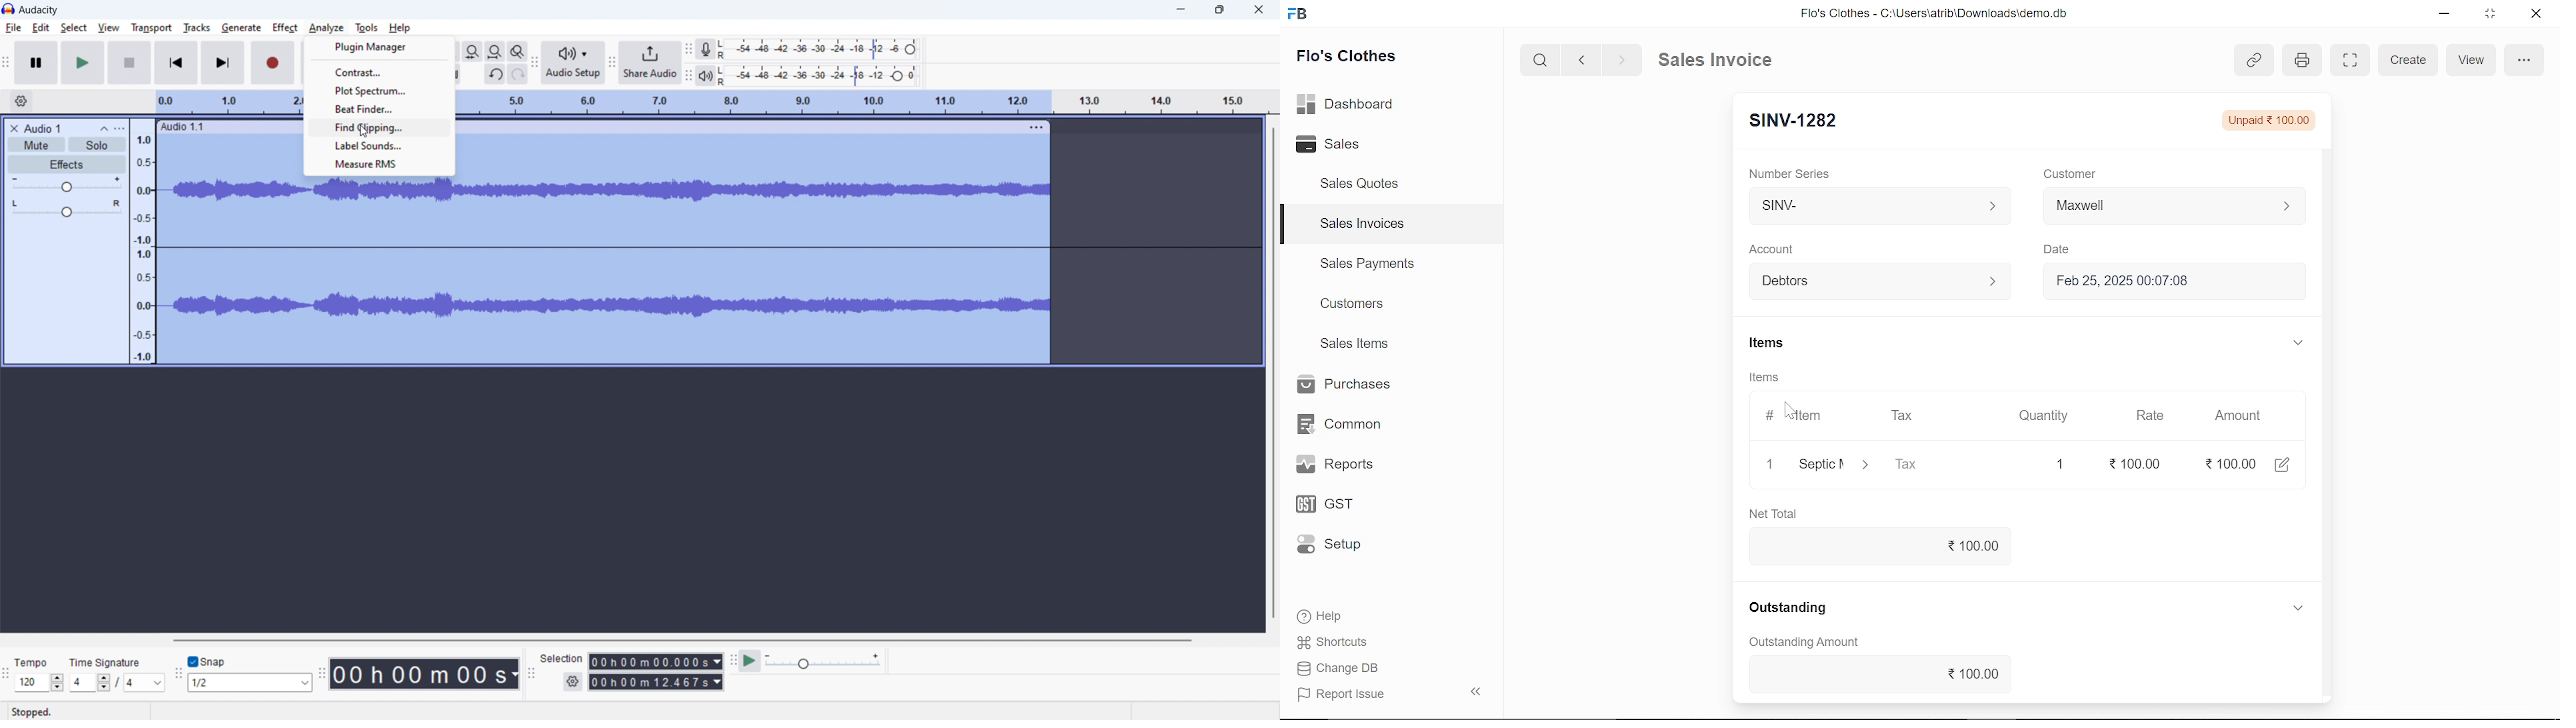 Image resolution: width=2576 pixels, height=728 pixels. I want to click on vertical scrollbar, so click(2330, 325).